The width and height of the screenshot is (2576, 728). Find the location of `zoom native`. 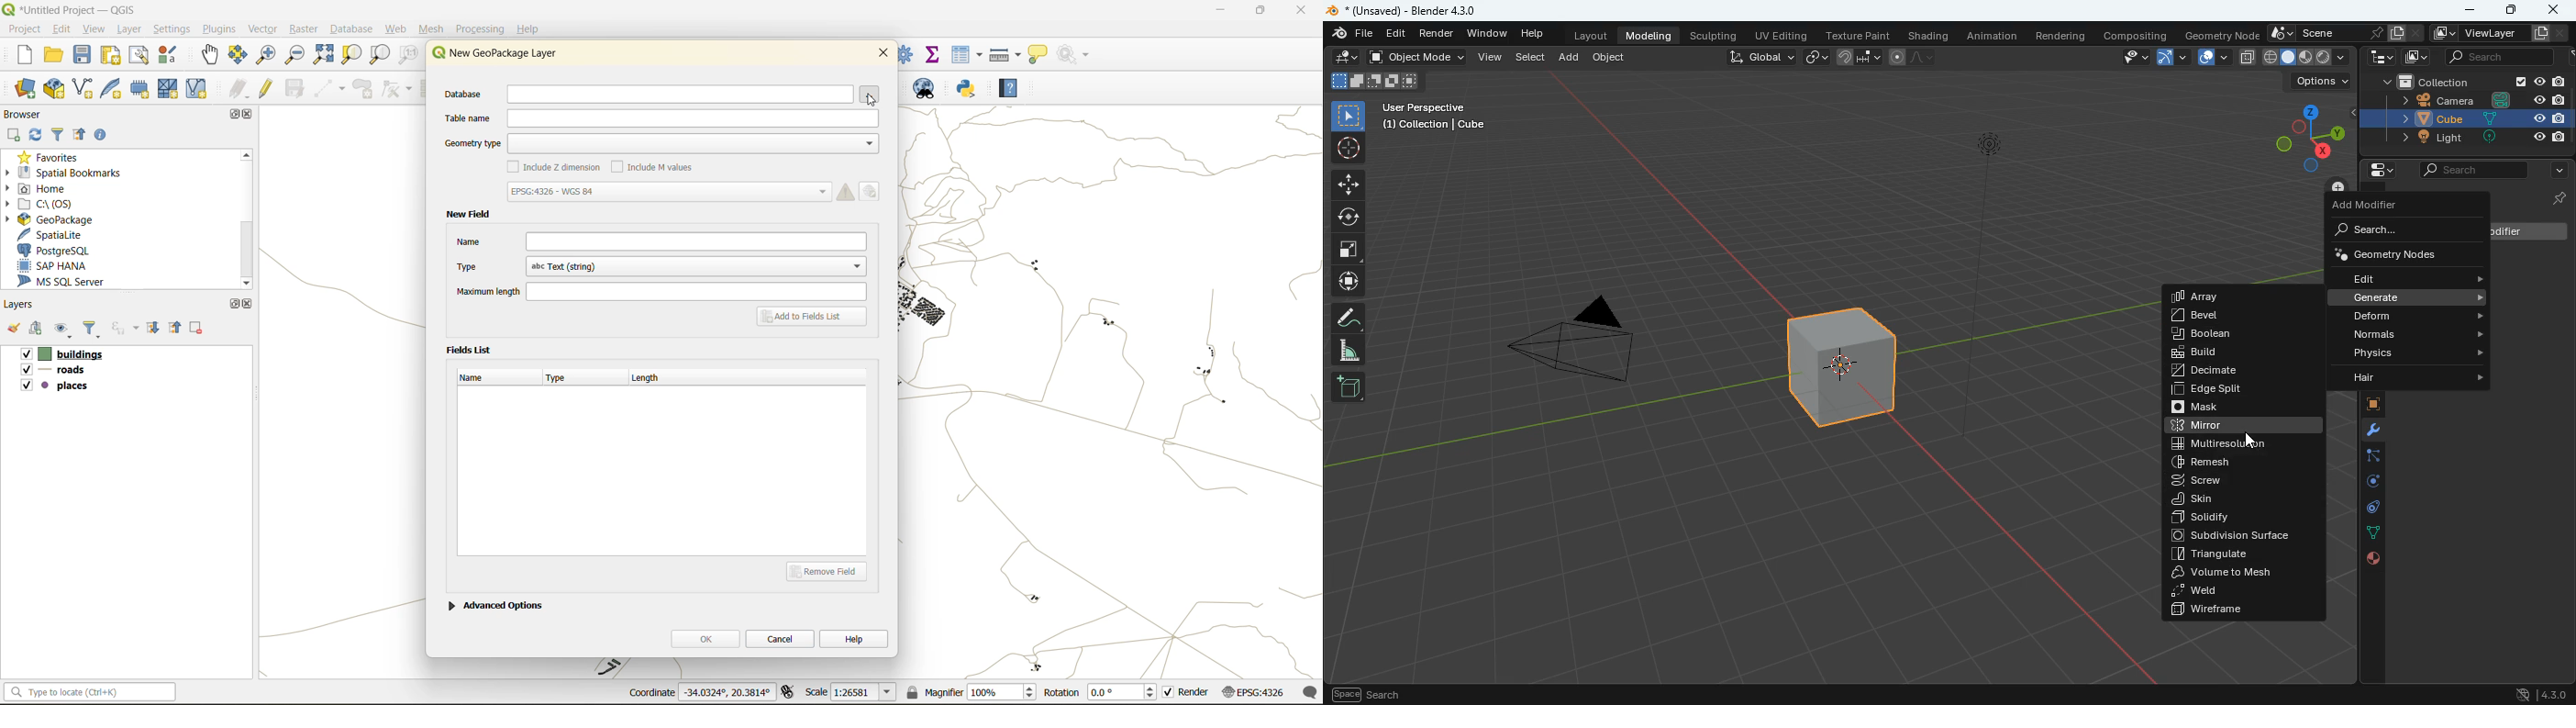

zoom native is located at coordinates (409, 57).